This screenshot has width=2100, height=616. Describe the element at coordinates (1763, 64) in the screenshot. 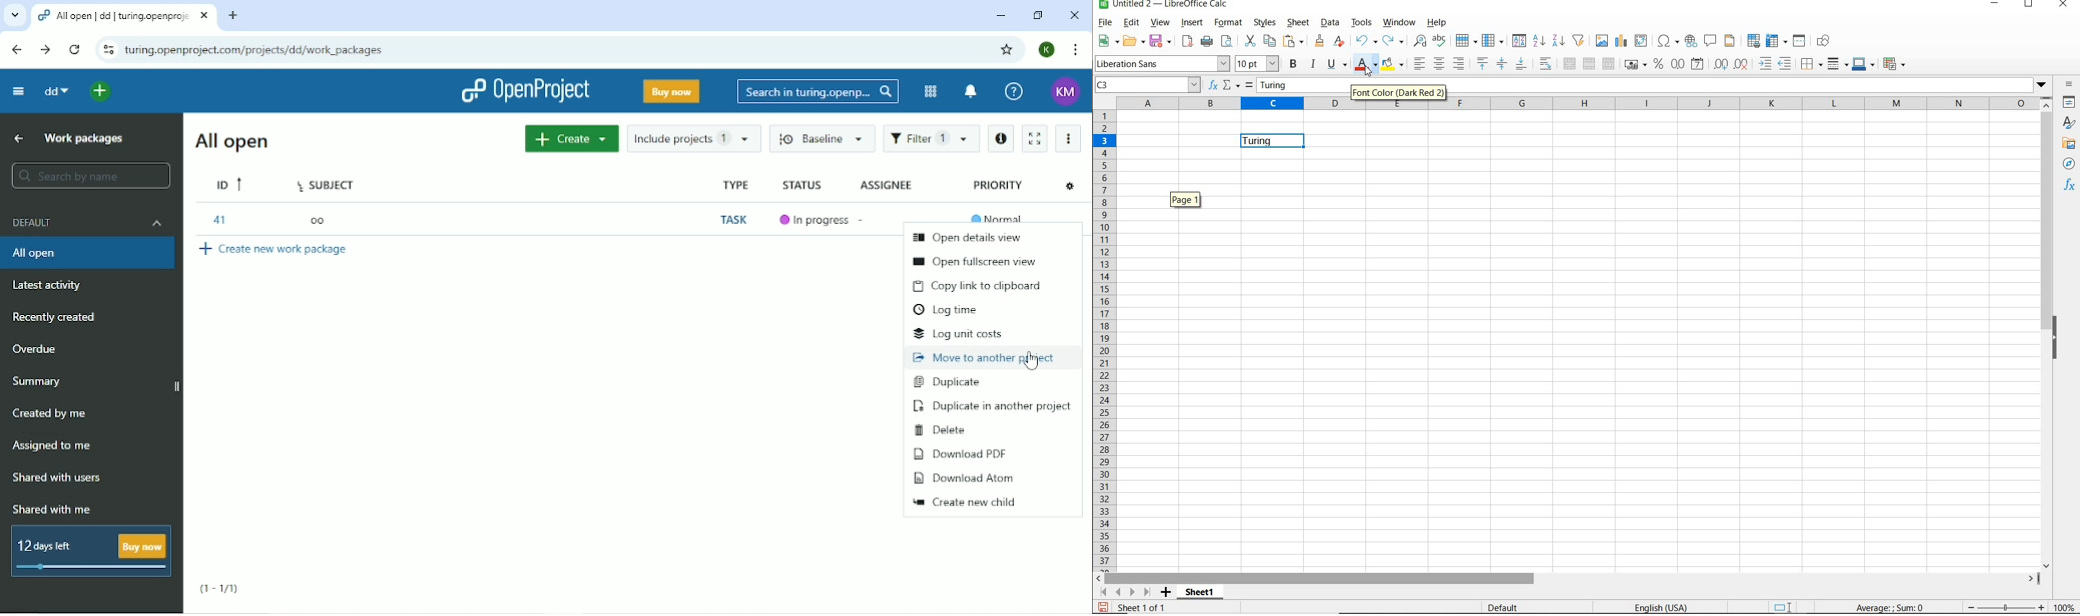

I see `INCREASE INDENT` at that location.